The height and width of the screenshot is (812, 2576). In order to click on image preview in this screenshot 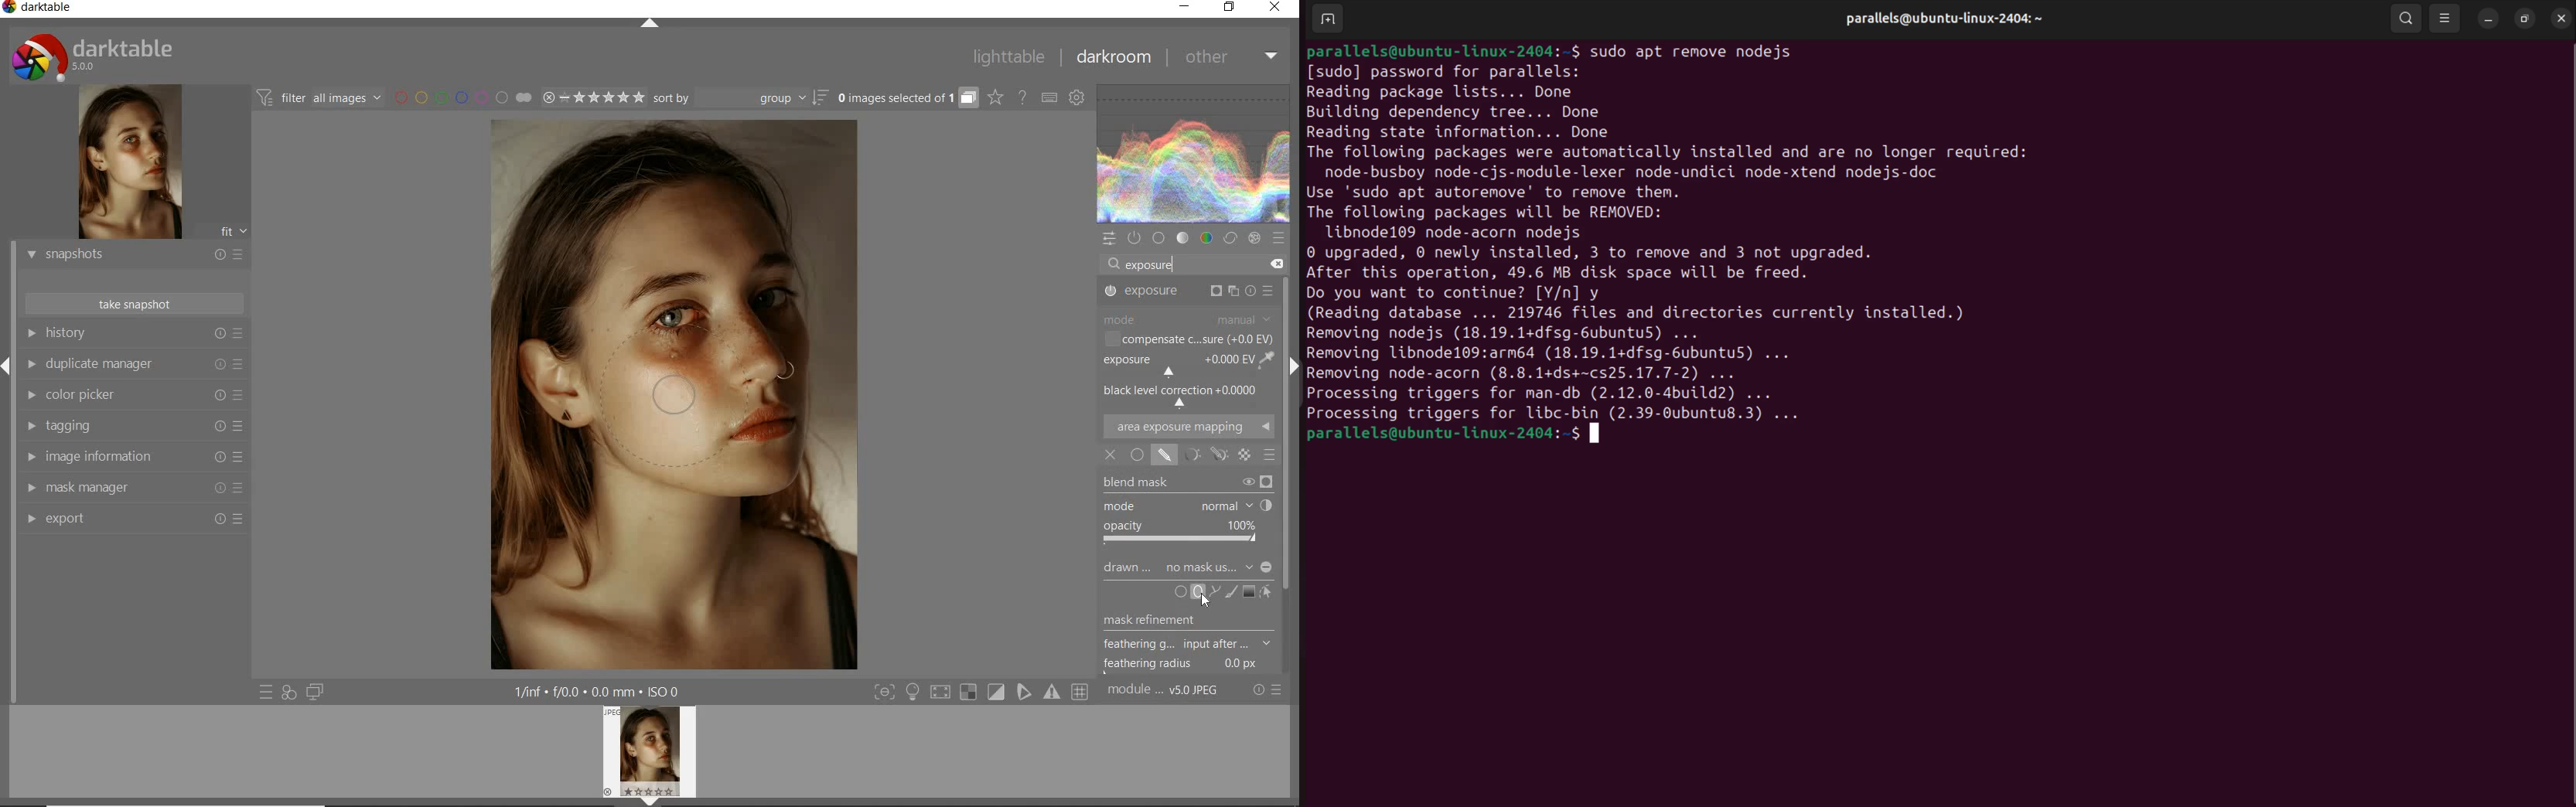, I will do `click(652, 756)`.